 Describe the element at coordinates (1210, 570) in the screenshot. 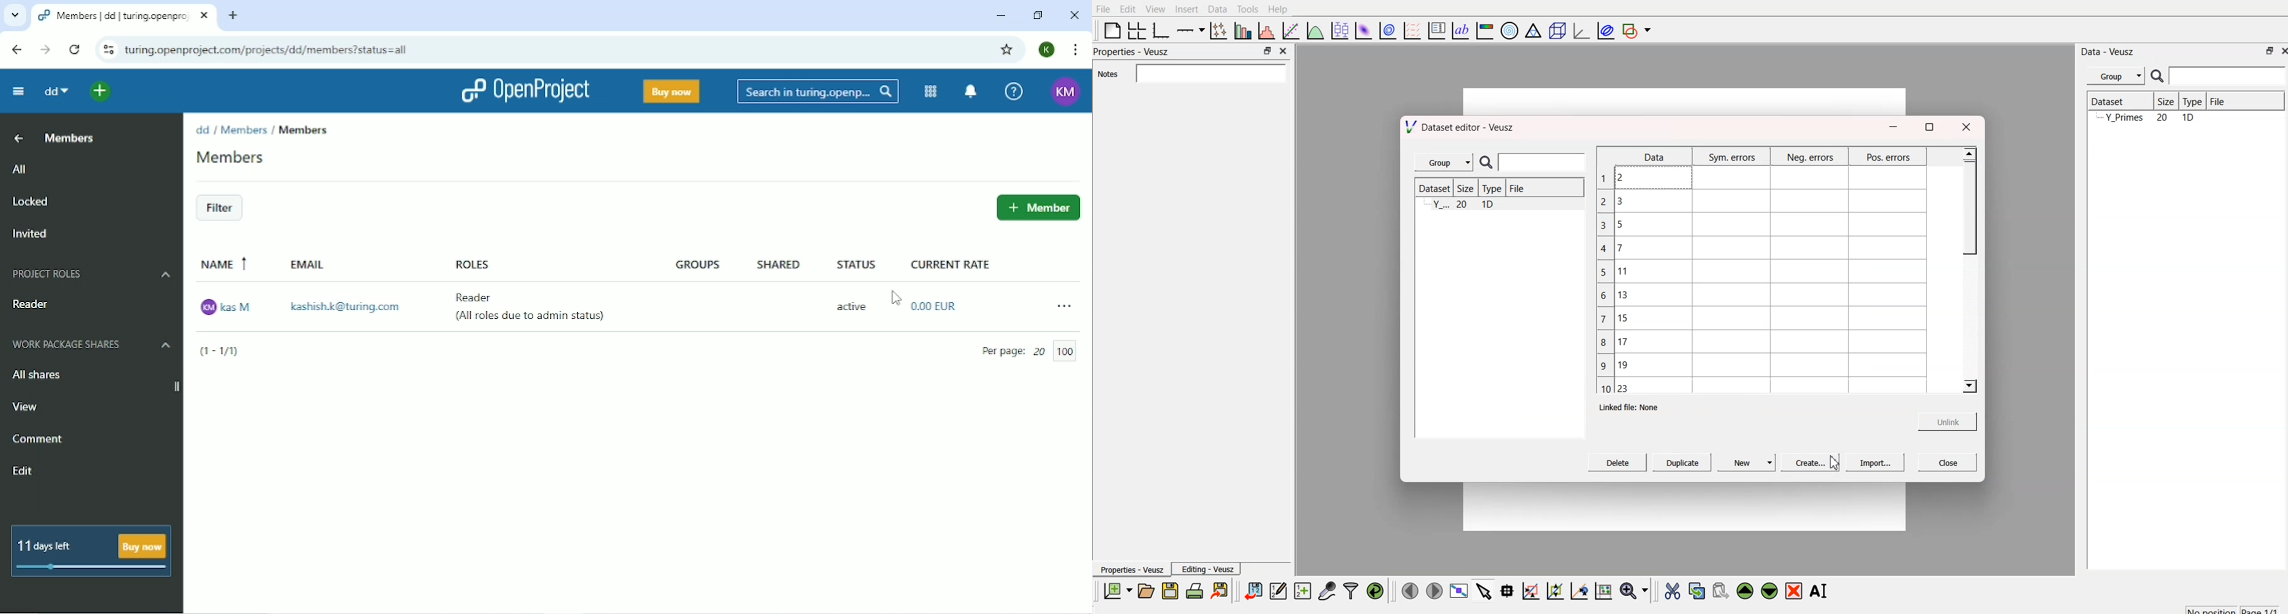

I see `Editing - Veusz` at that location.